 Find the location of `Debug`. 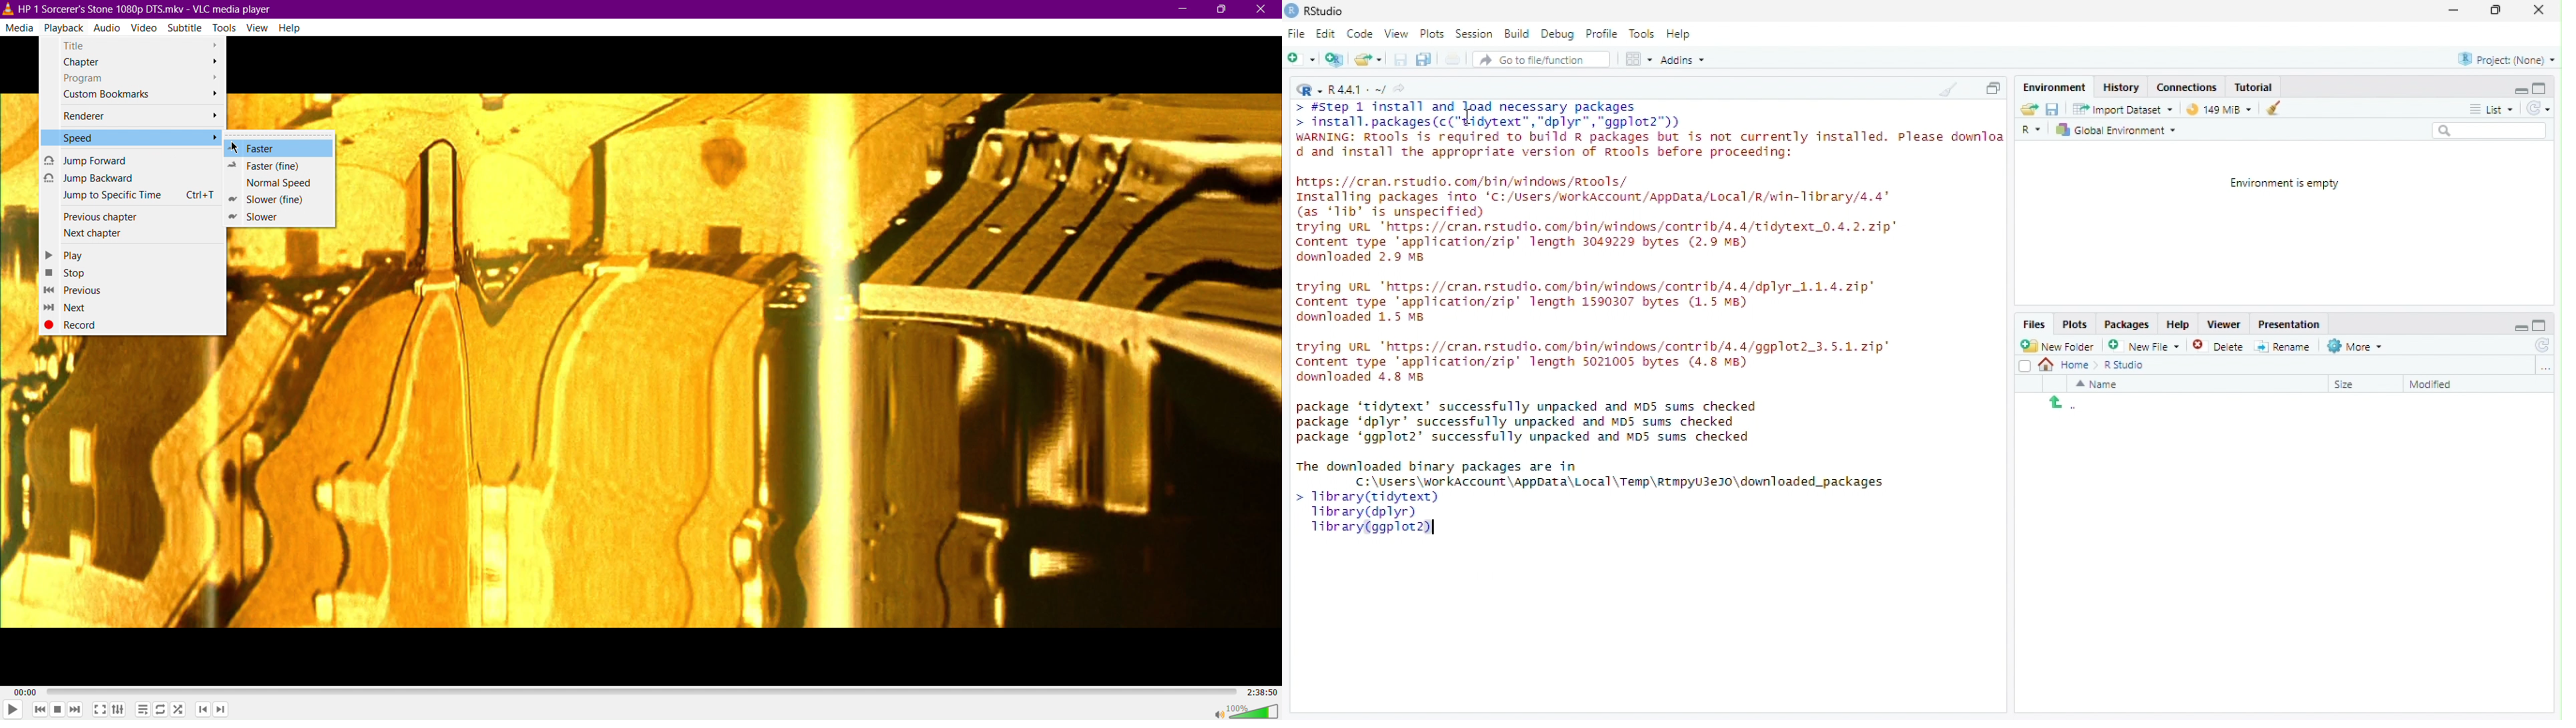

Debug is located at coordinates (1558, 32).